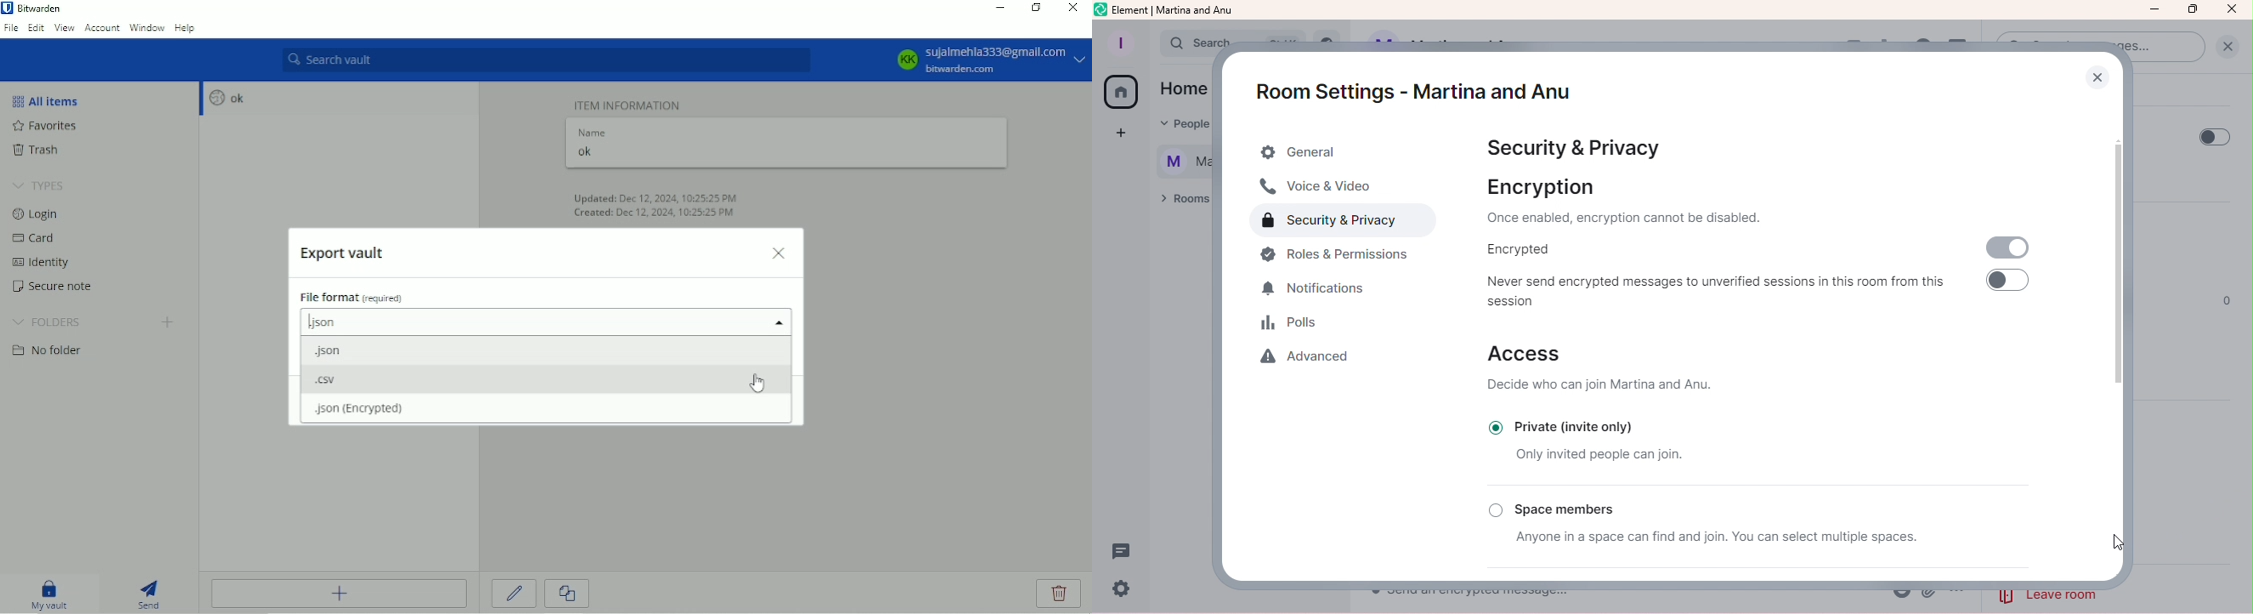  I want to click on Updated: Dec 12, 2024,    10:25:25 PM, so click(659, 197).